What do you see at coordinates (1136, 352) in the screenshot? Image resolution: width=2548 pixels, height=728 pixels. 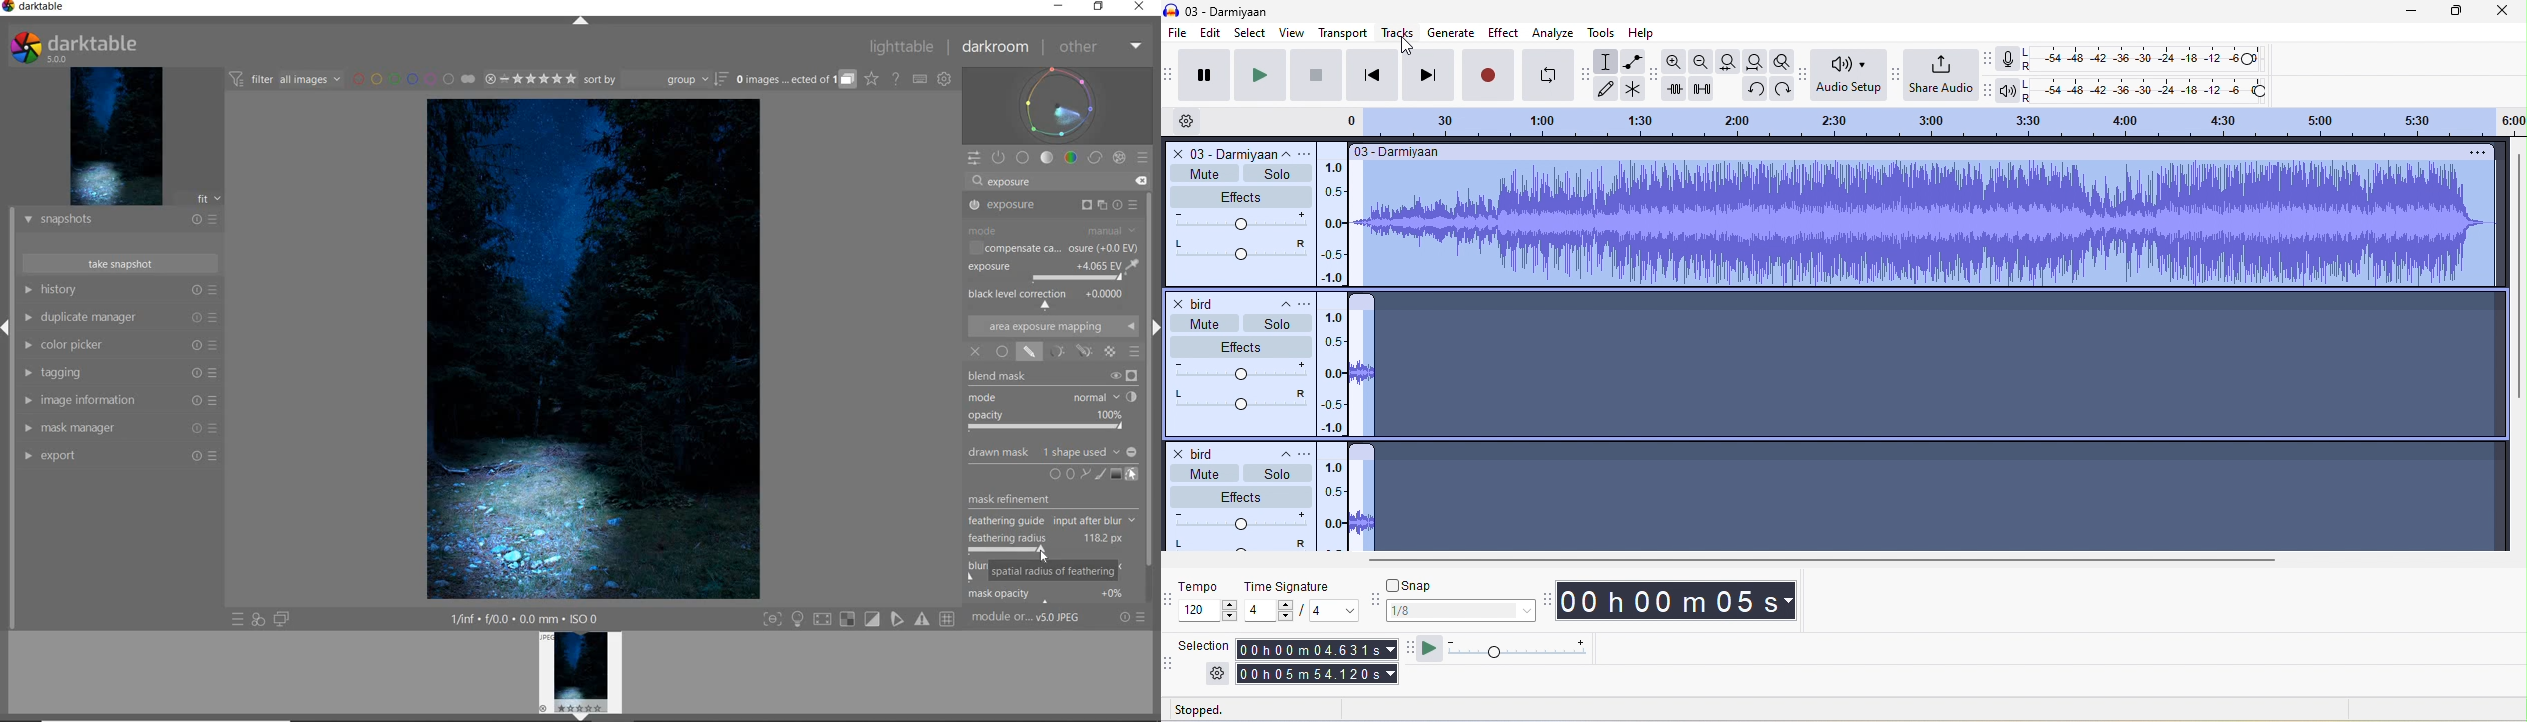 I see `BLENDING OPTIONS` at bounding box center [1136, 352].